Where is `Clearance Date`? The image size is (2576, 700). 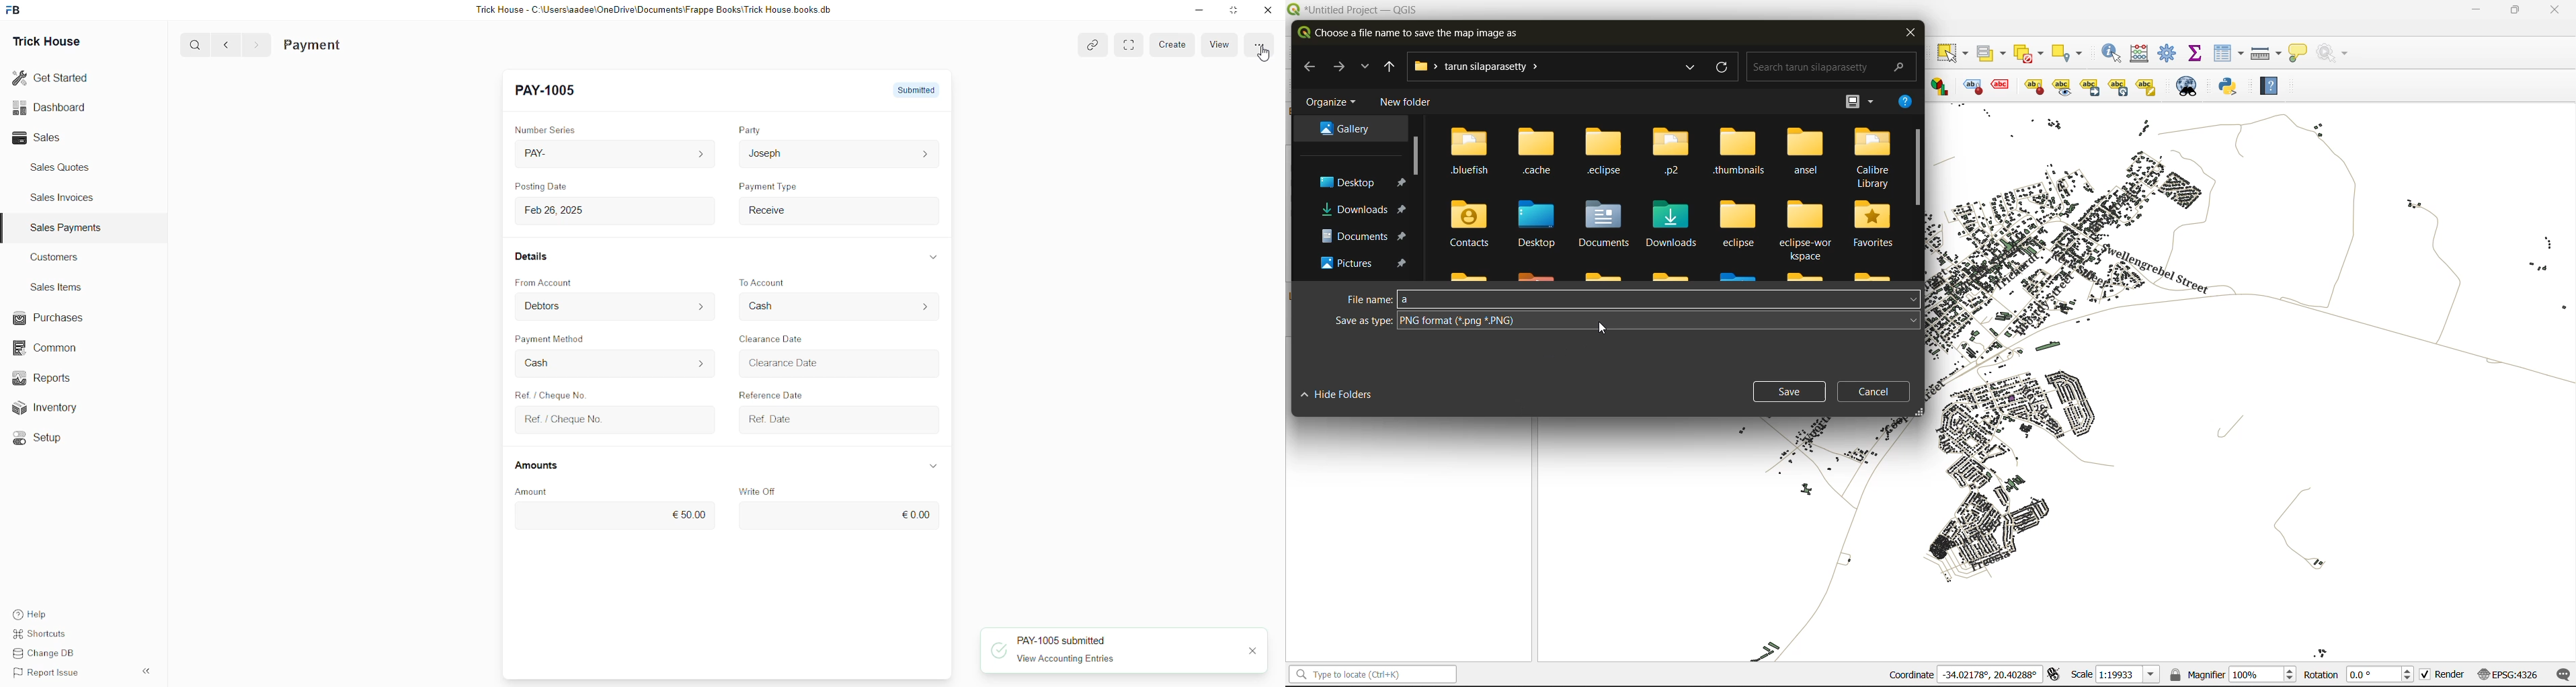 Clearance Date is located at coordinates (769, 339).